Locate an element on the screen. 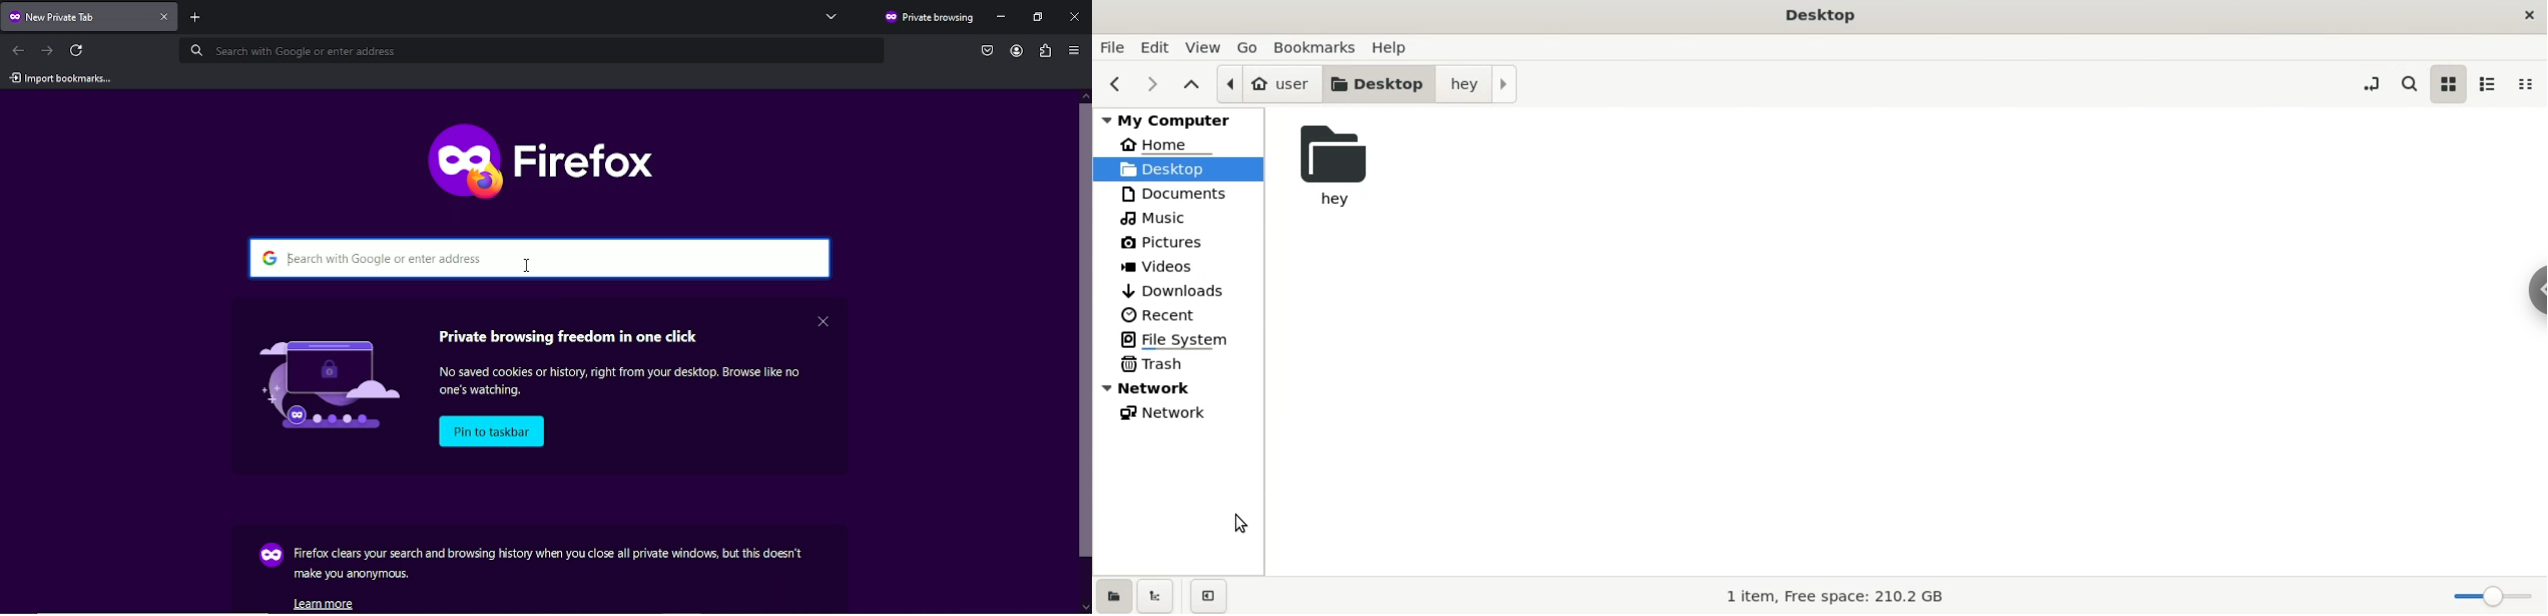 This screenshot has width=2548, height=616. open application menu is located at coordinates (1074, 52).